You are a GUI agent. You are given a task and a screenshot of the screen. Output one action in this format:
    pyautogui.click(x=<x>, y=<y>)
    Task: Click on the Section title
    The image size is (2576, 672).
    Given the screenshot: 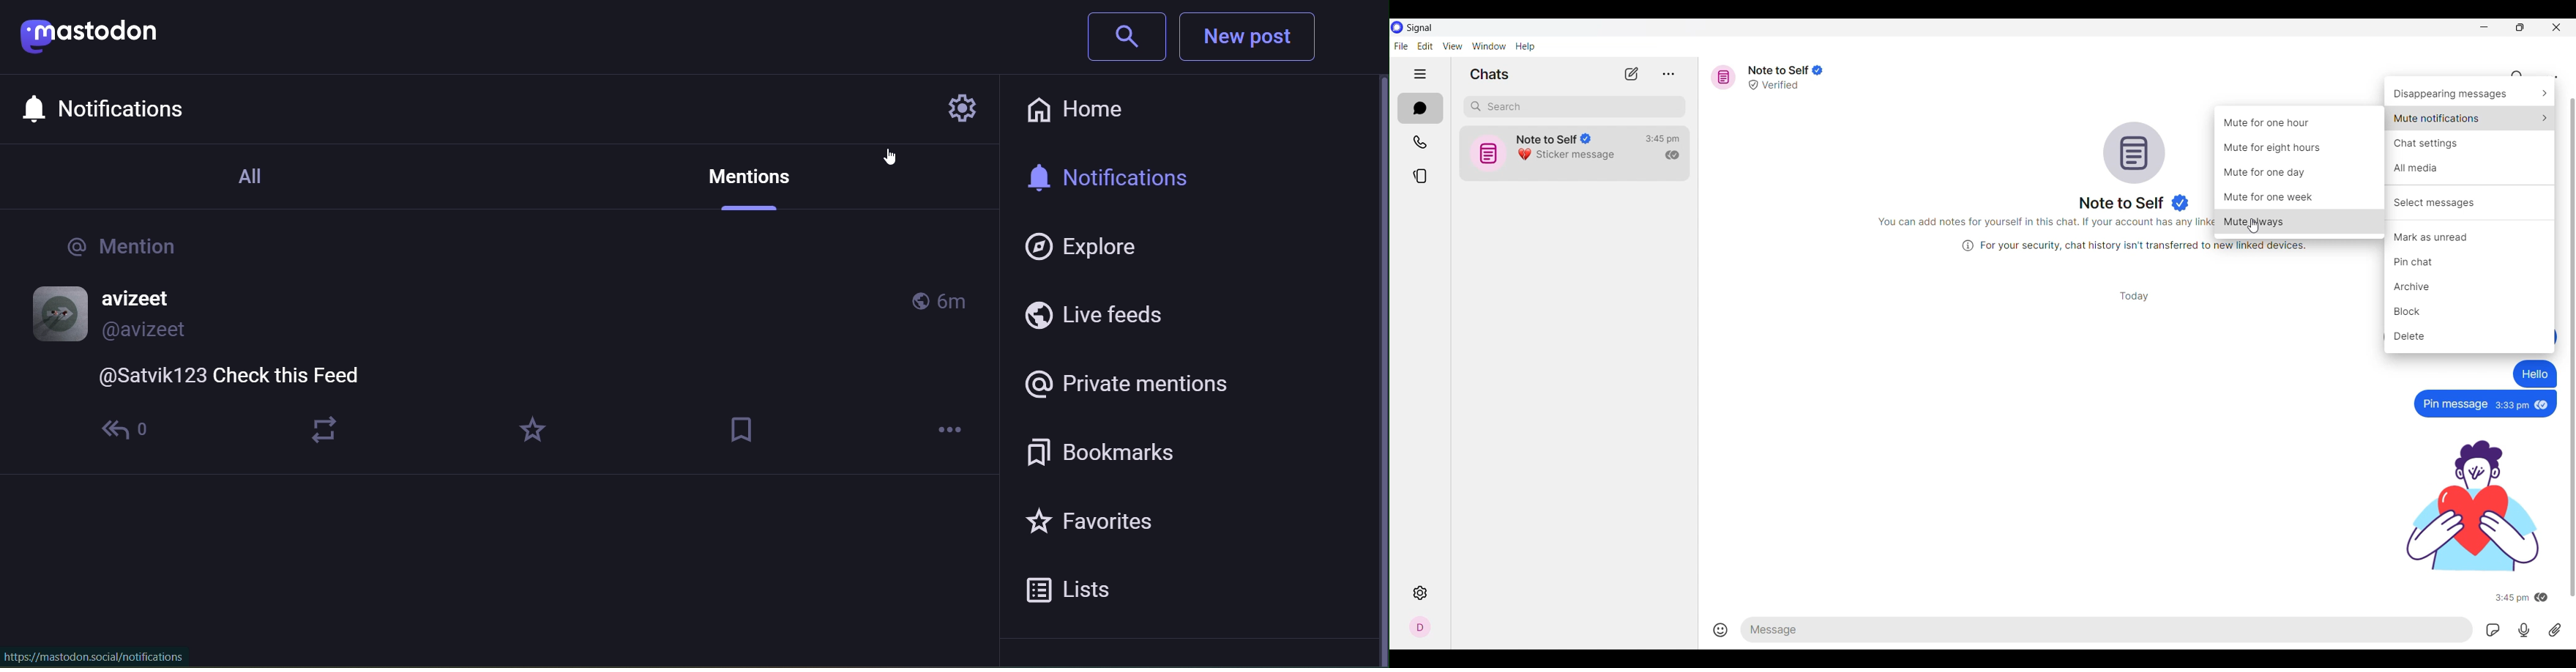 What is the action you would take?
    pyautogui.click(x=1490, y=74)
    